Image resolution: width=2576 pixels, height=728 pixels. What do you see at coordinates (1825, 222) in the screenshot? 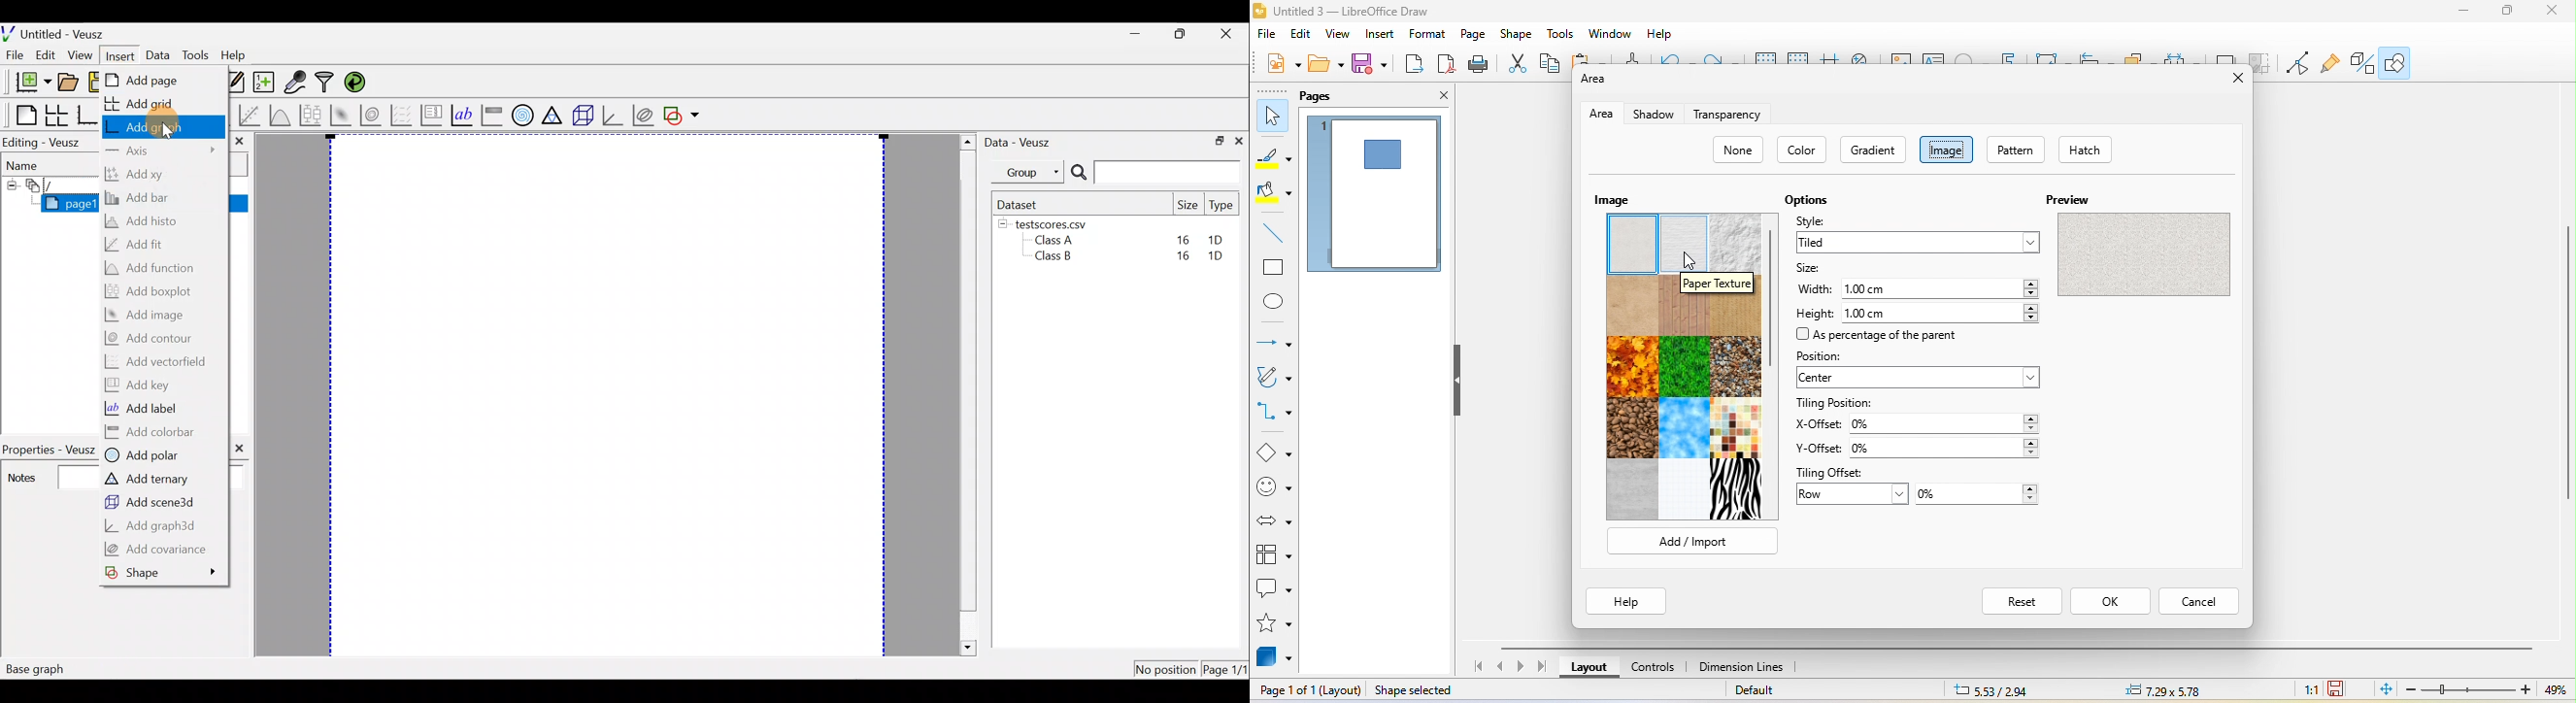
I see `style` at bounding box center [1825, 222].